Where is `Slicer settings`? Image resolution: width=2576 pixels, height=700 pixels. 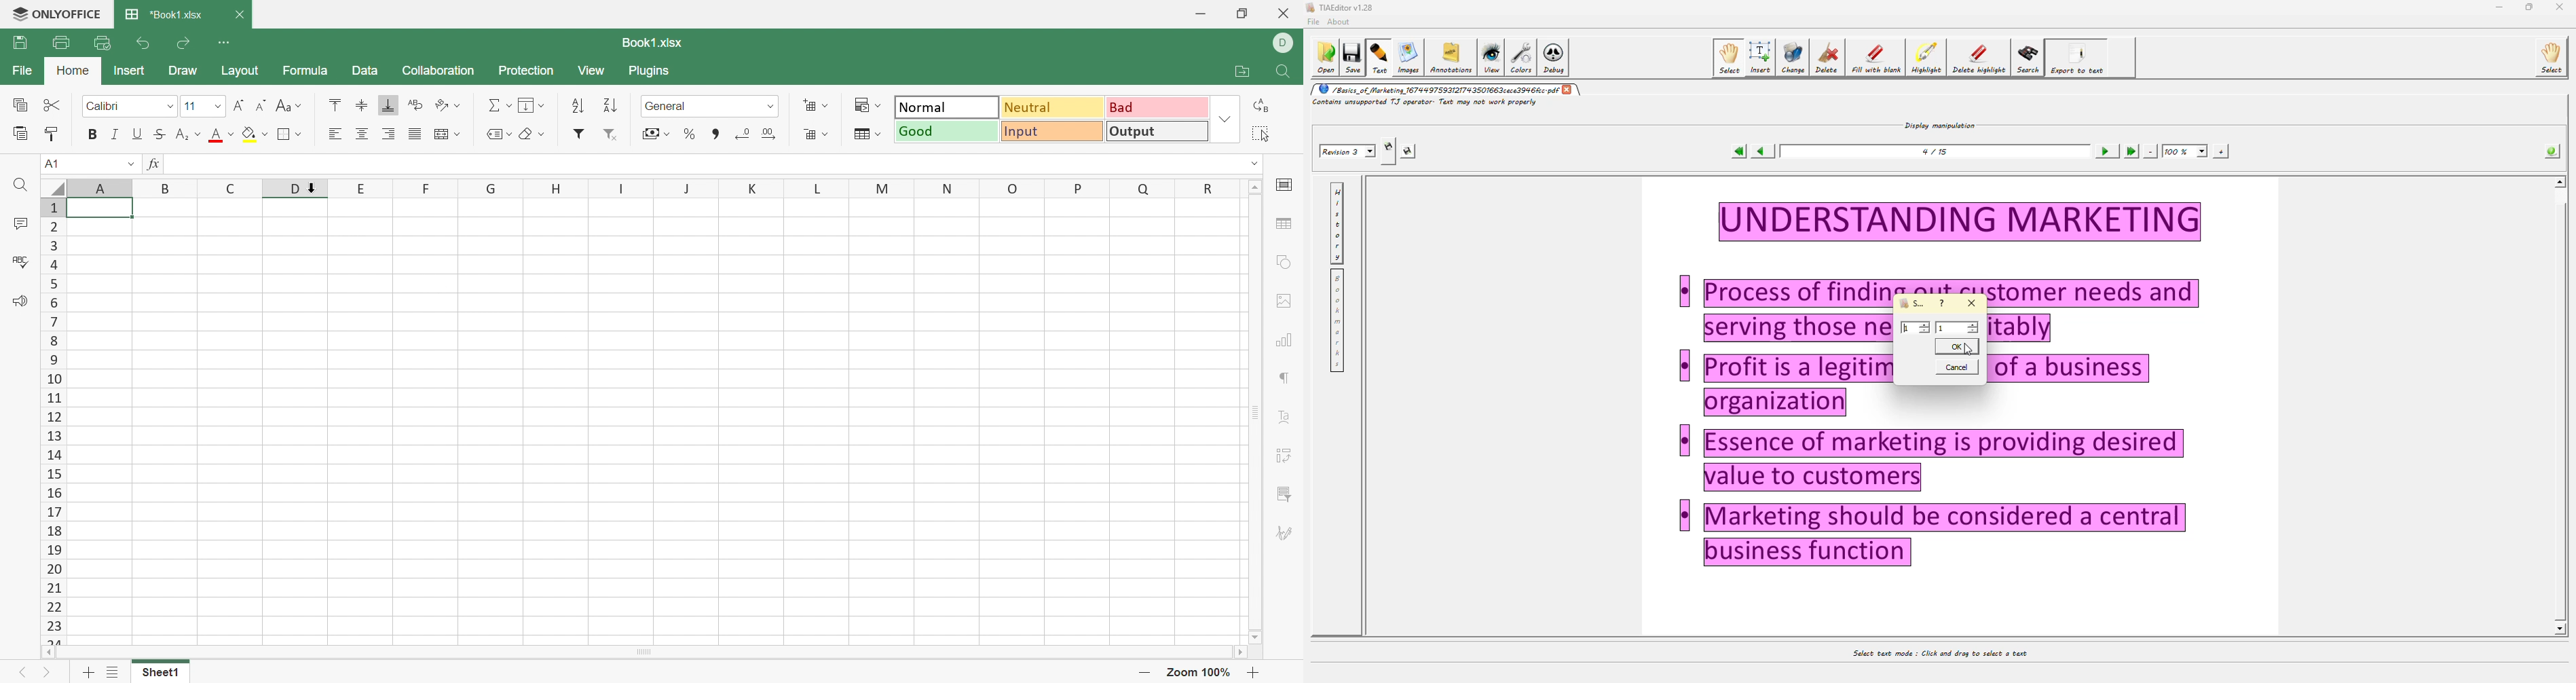 Slicer settings is located at coordinates (1286, 494).